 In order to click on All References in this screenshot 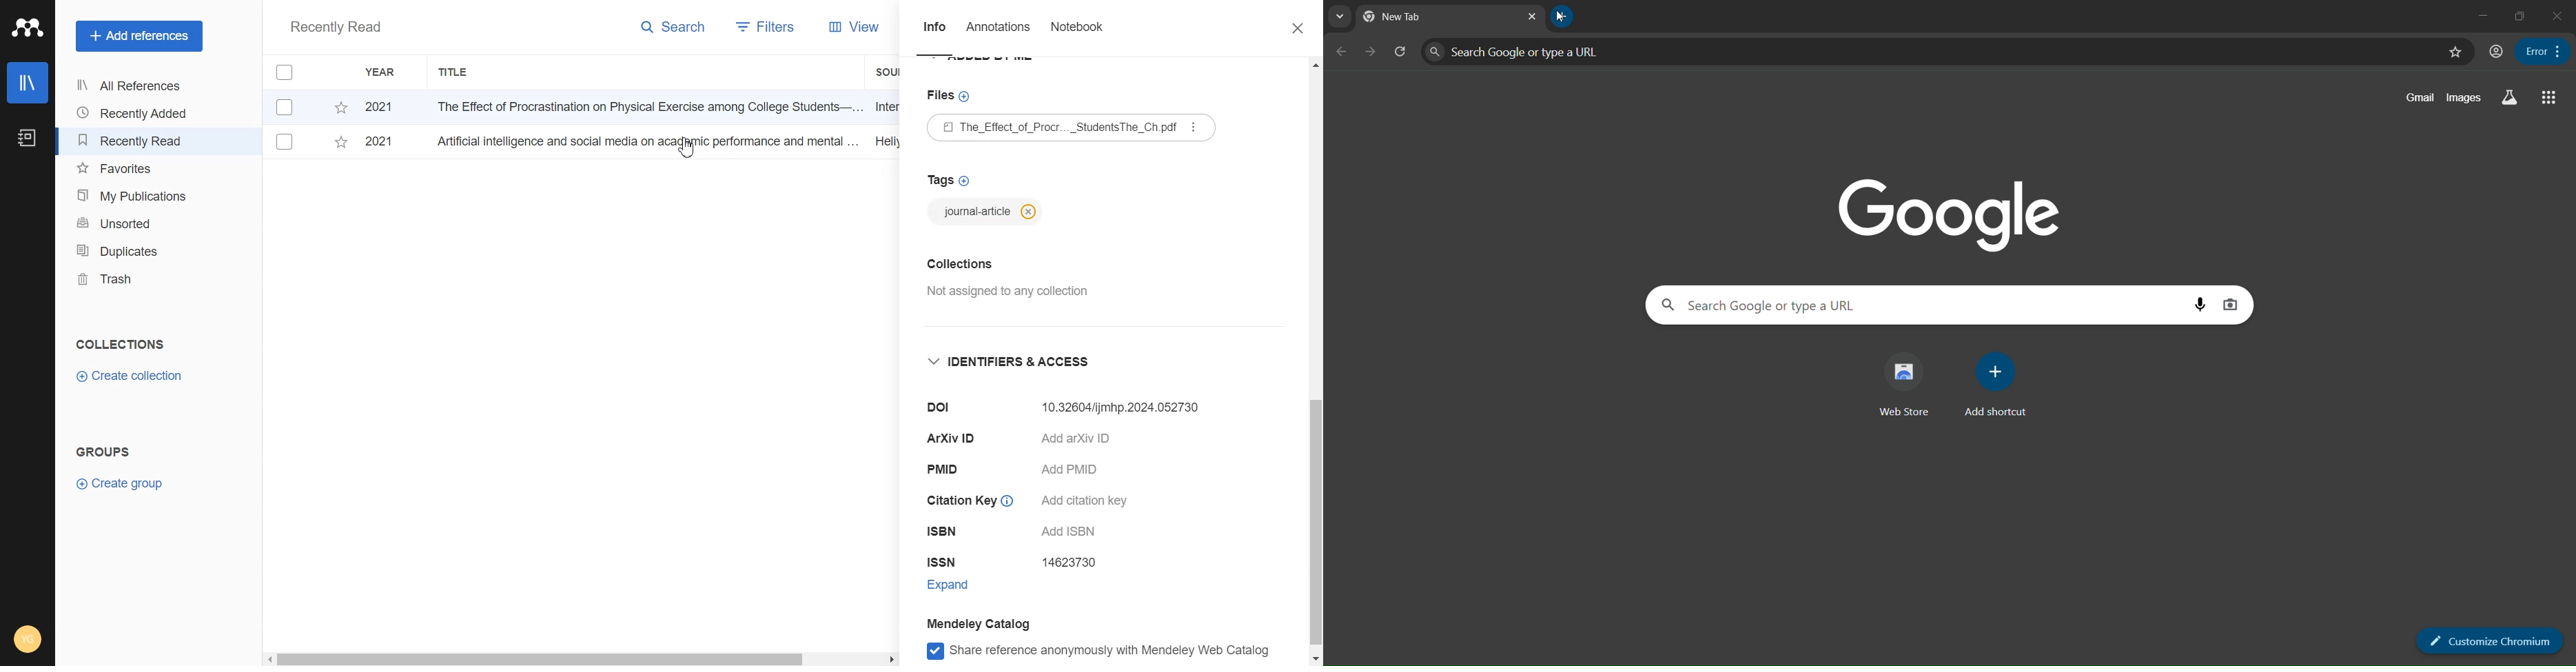, I will do `click(134, 85)`.